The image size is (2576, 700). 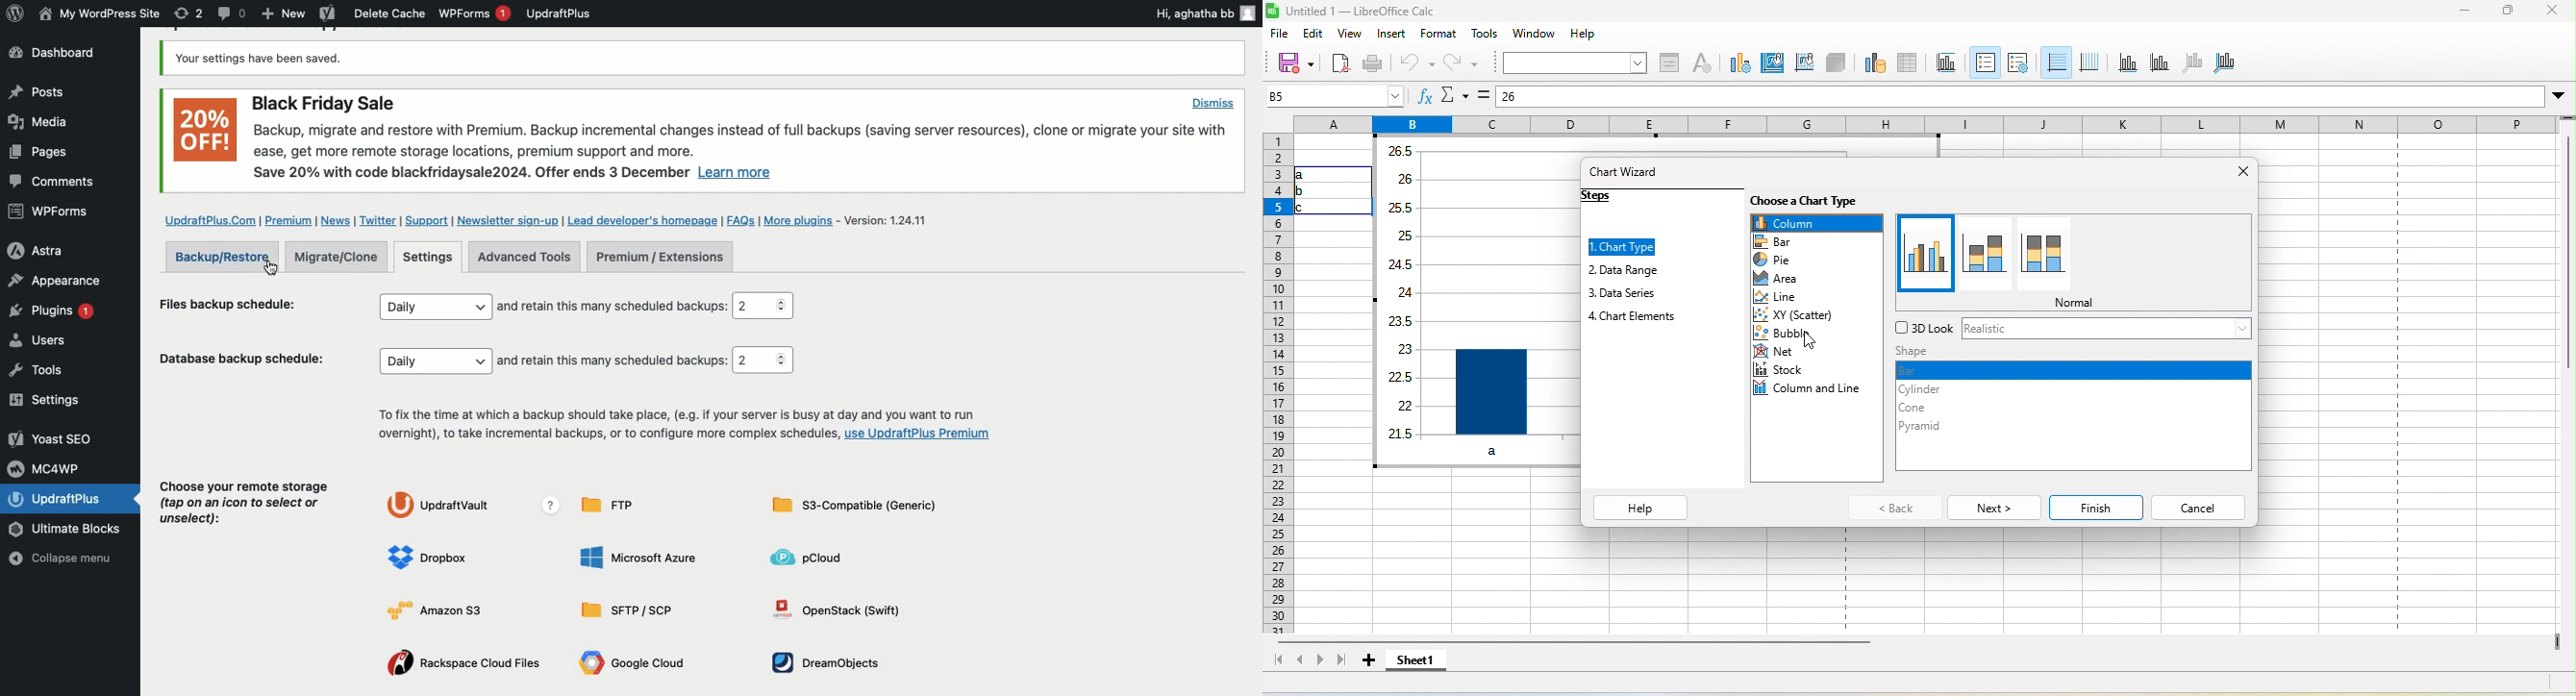 I want to click on DreamObjects, so click(x=819, y=659).